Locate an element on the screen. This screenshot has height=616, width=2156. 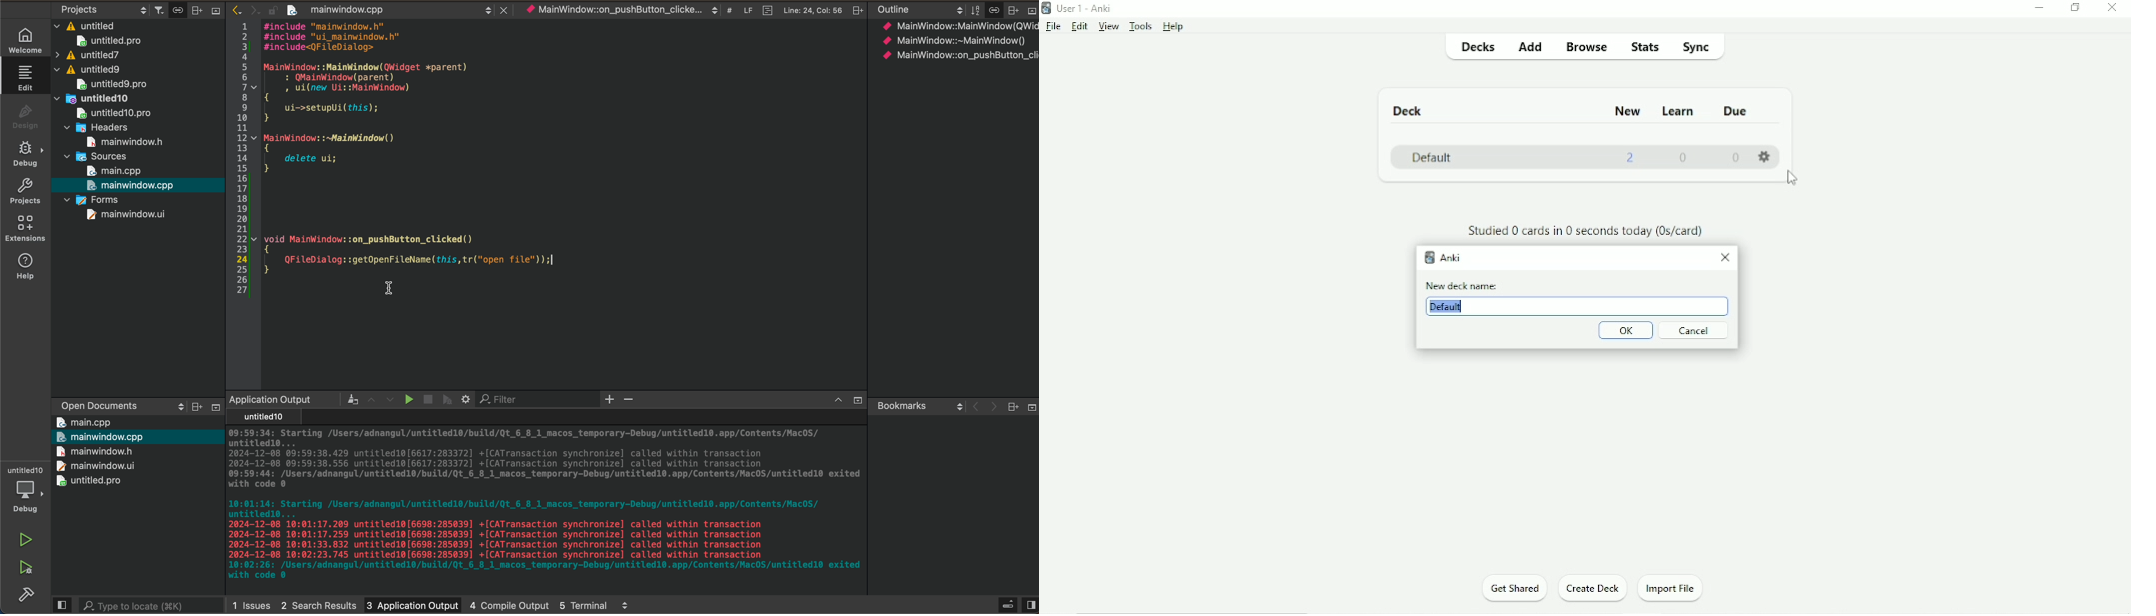
 is located at coordinates (1007, 603).